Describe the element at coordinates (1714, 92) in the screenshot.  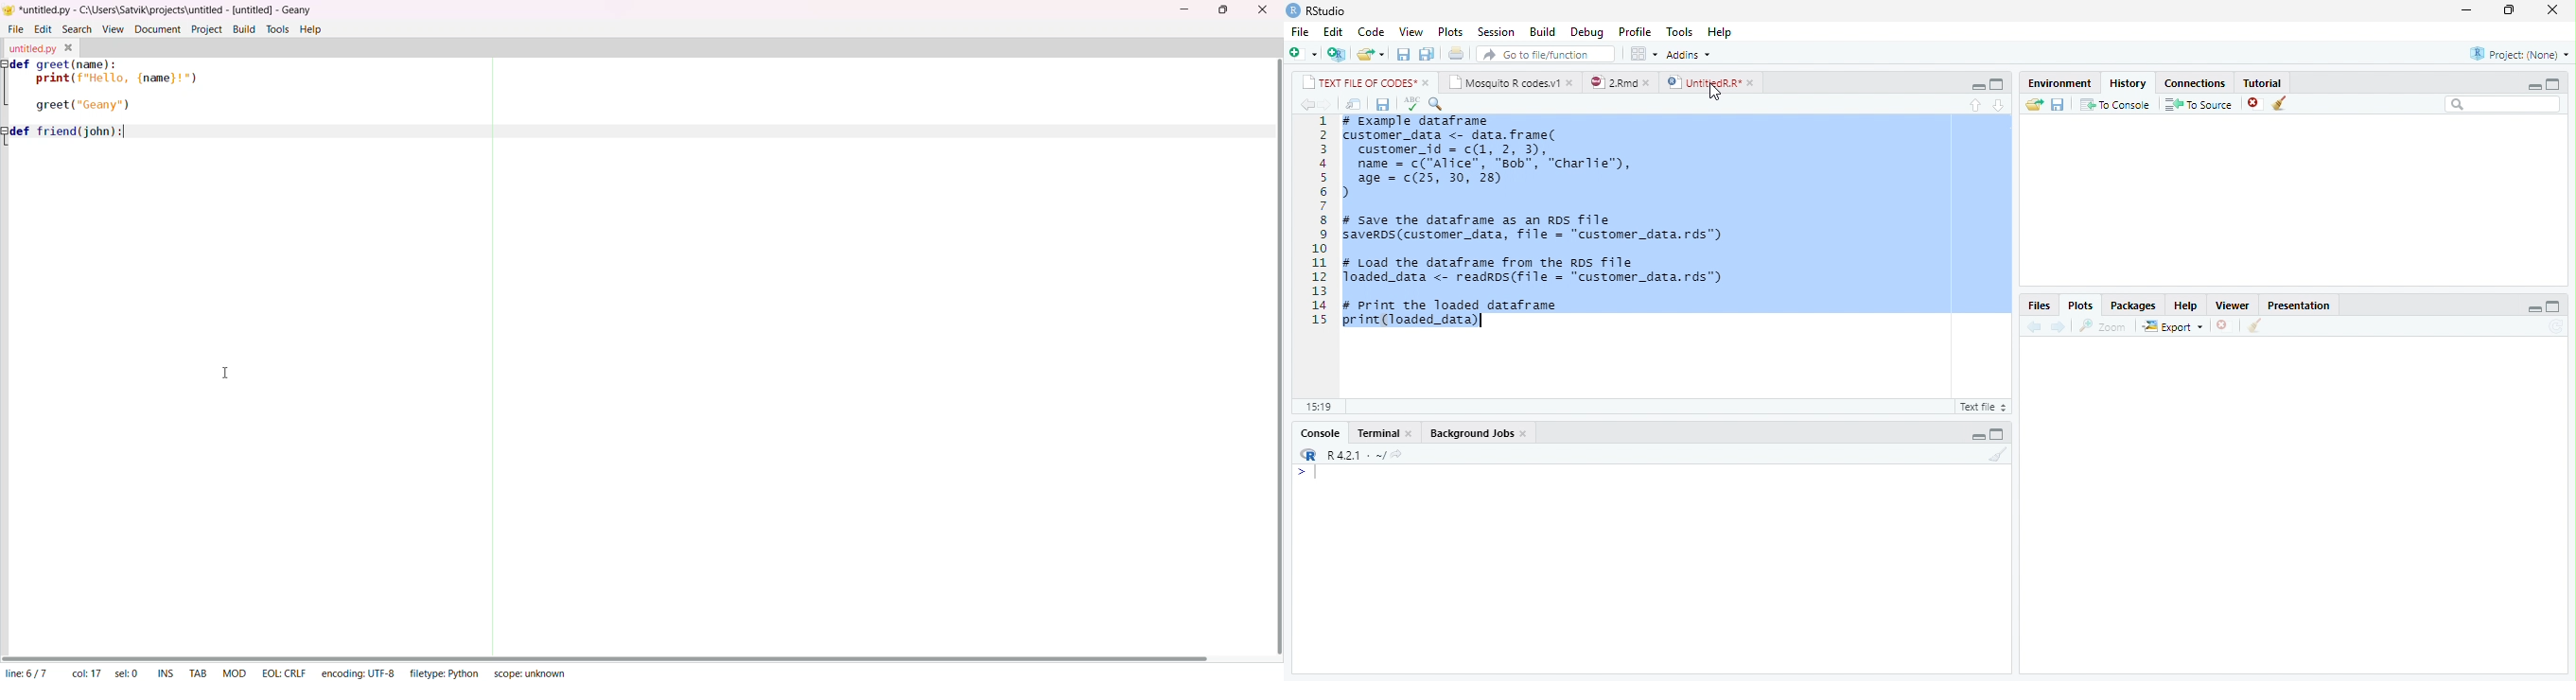
I see `cursor` at that location.